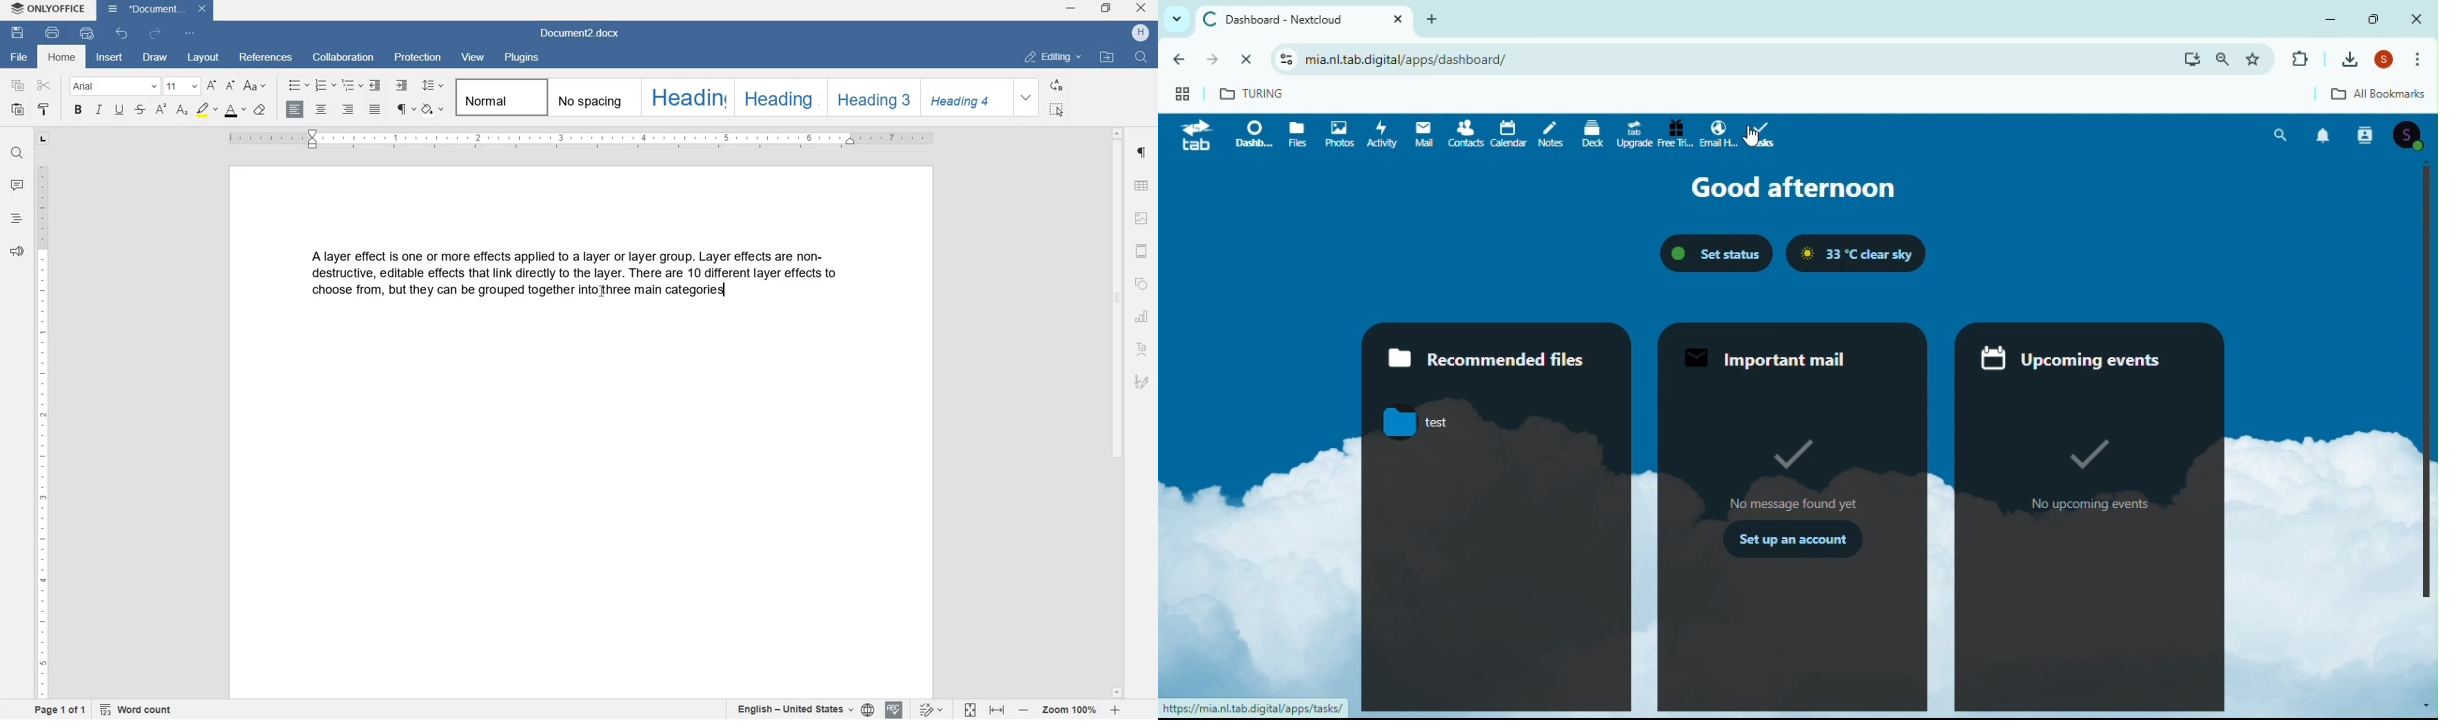 Image resolution: width=2464 pixels, height=728 pixels. What do you see at coordinates (123, 34) in the screenshot?
I see `undo` at bounding box center [123, 34].